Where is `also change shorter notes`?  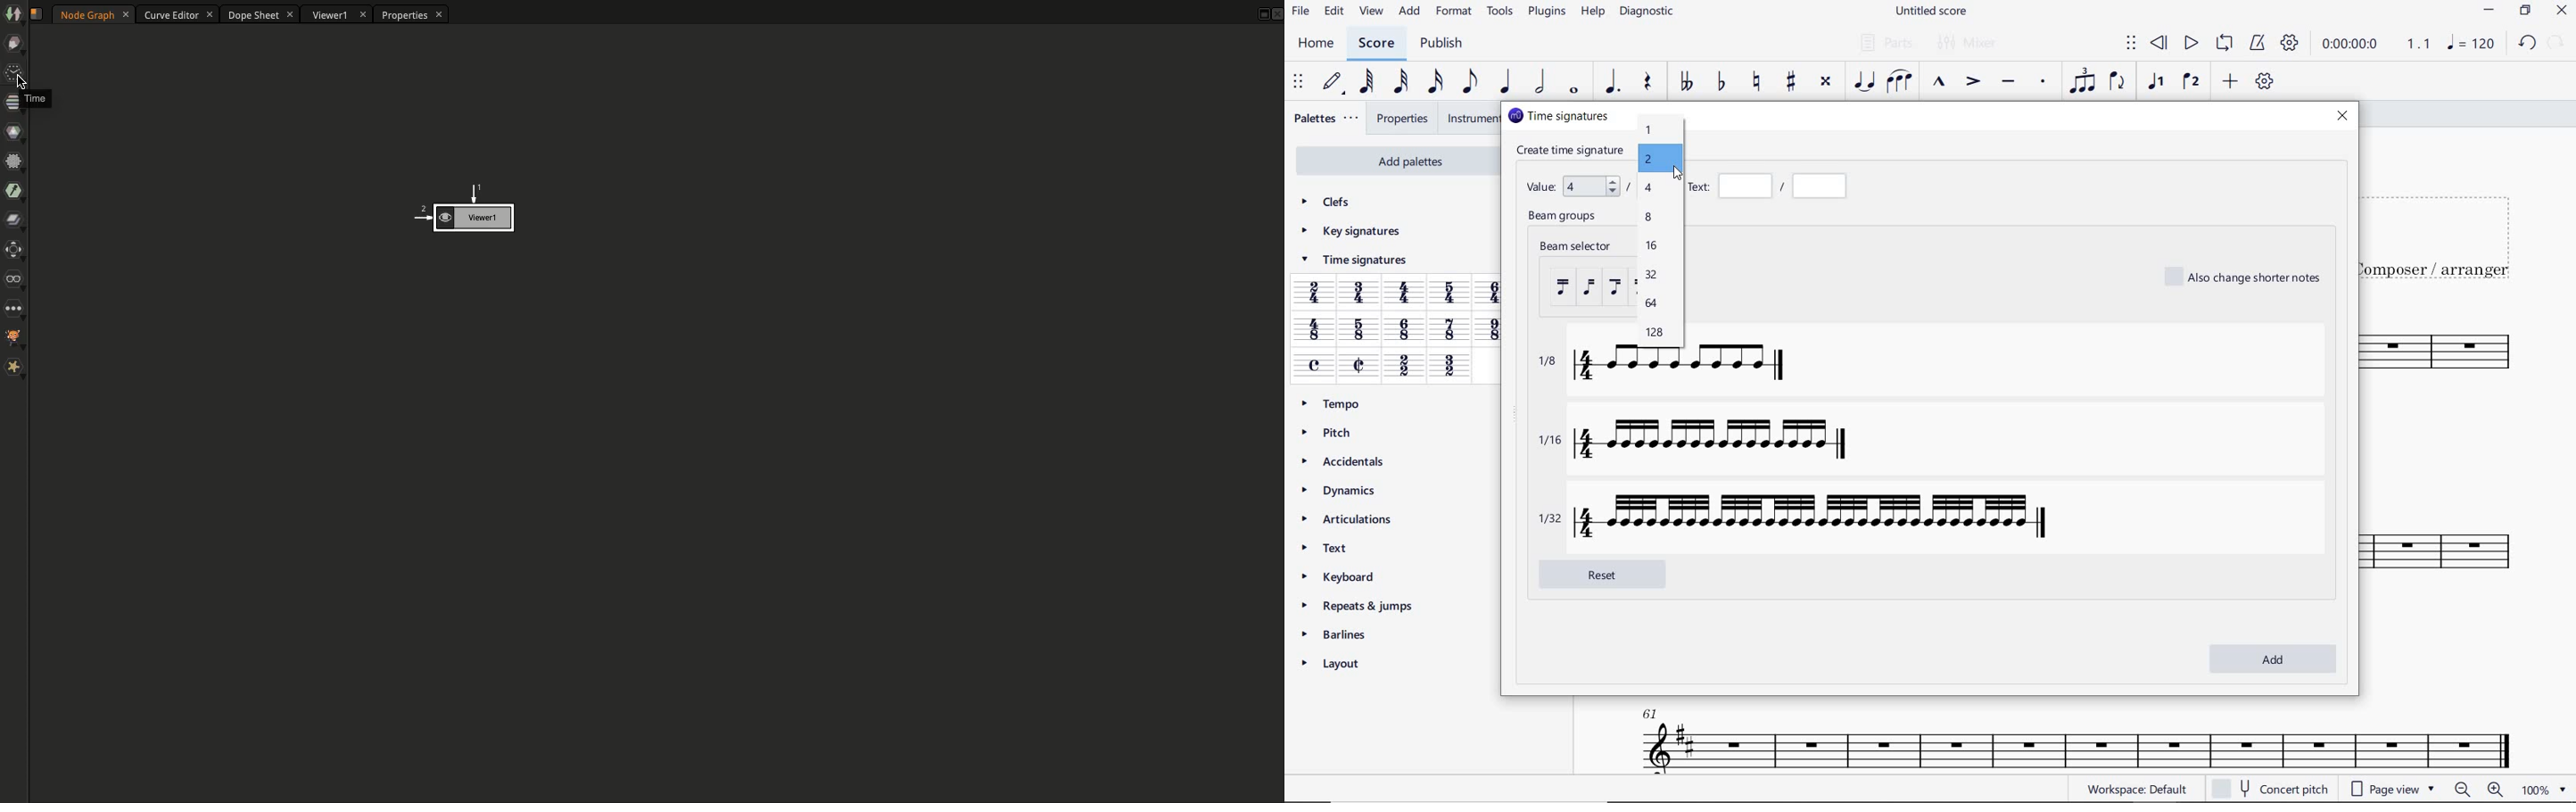 also change shorter notes is located at coordinates (2245, 276).